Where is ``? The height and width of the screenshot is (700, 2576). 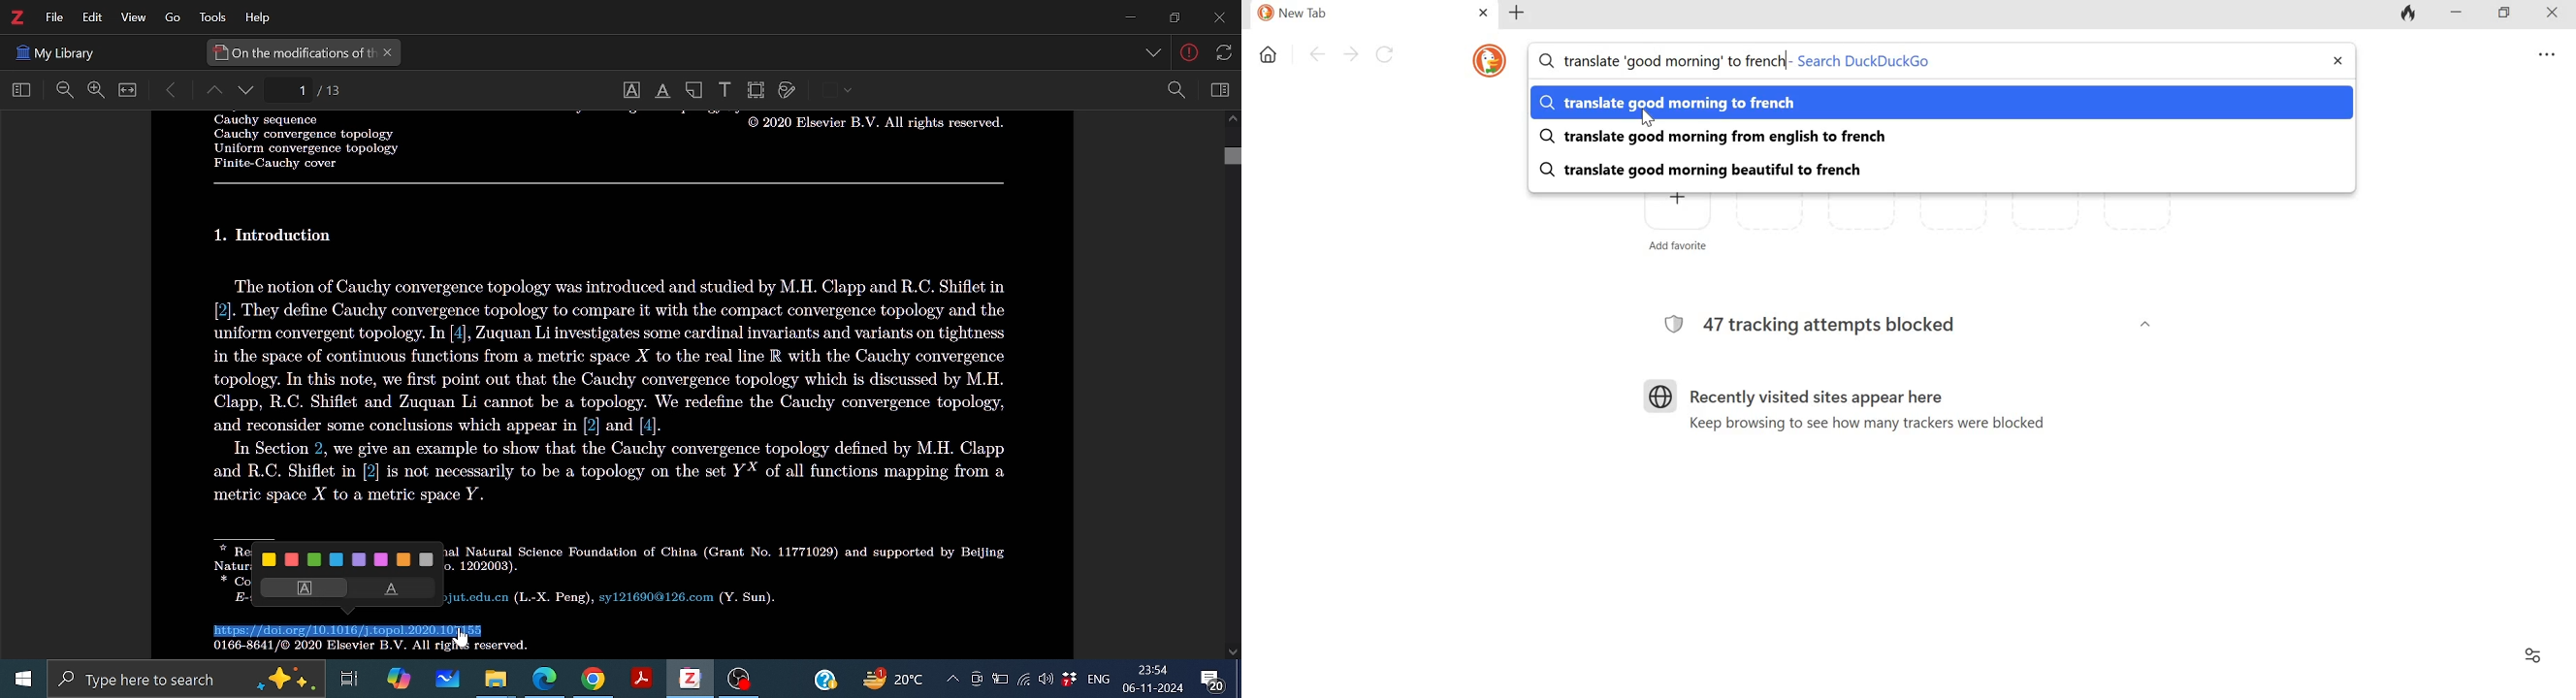  is located at coordinates (610, 183).